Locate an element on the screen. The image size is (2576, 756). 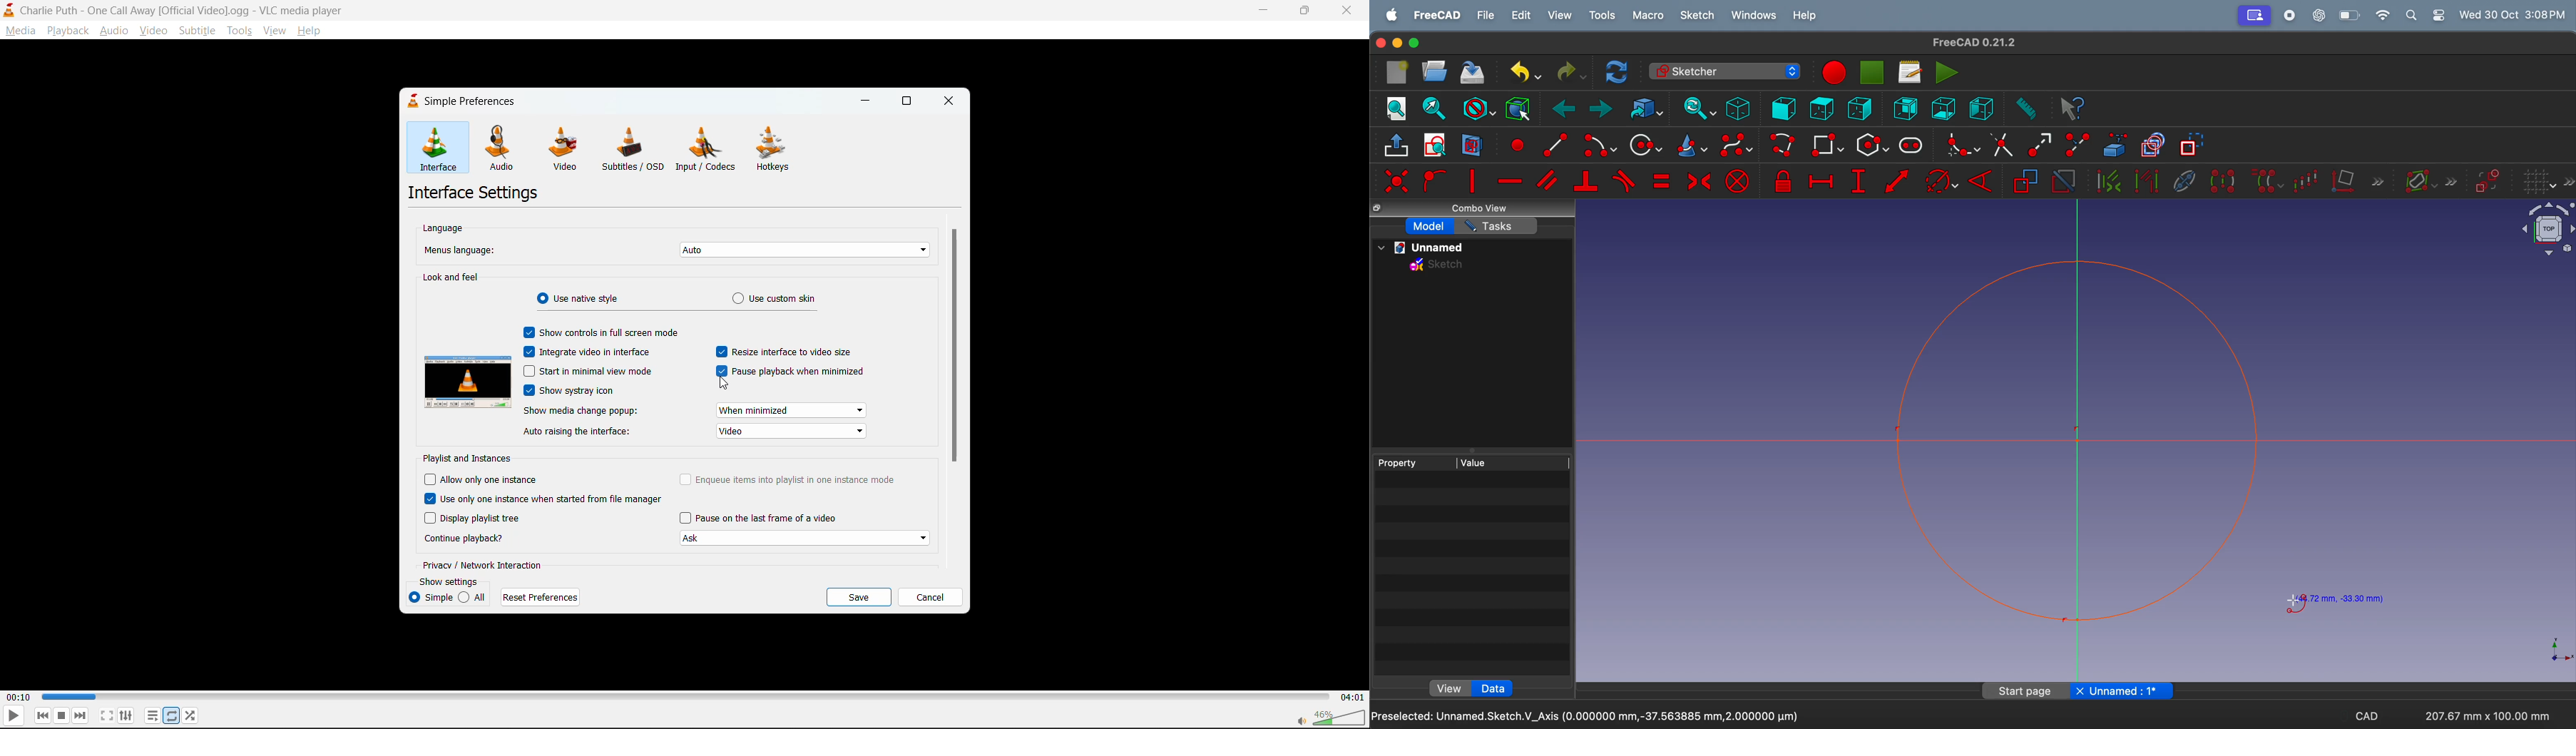
object view is located at coordinates (2539, 231).